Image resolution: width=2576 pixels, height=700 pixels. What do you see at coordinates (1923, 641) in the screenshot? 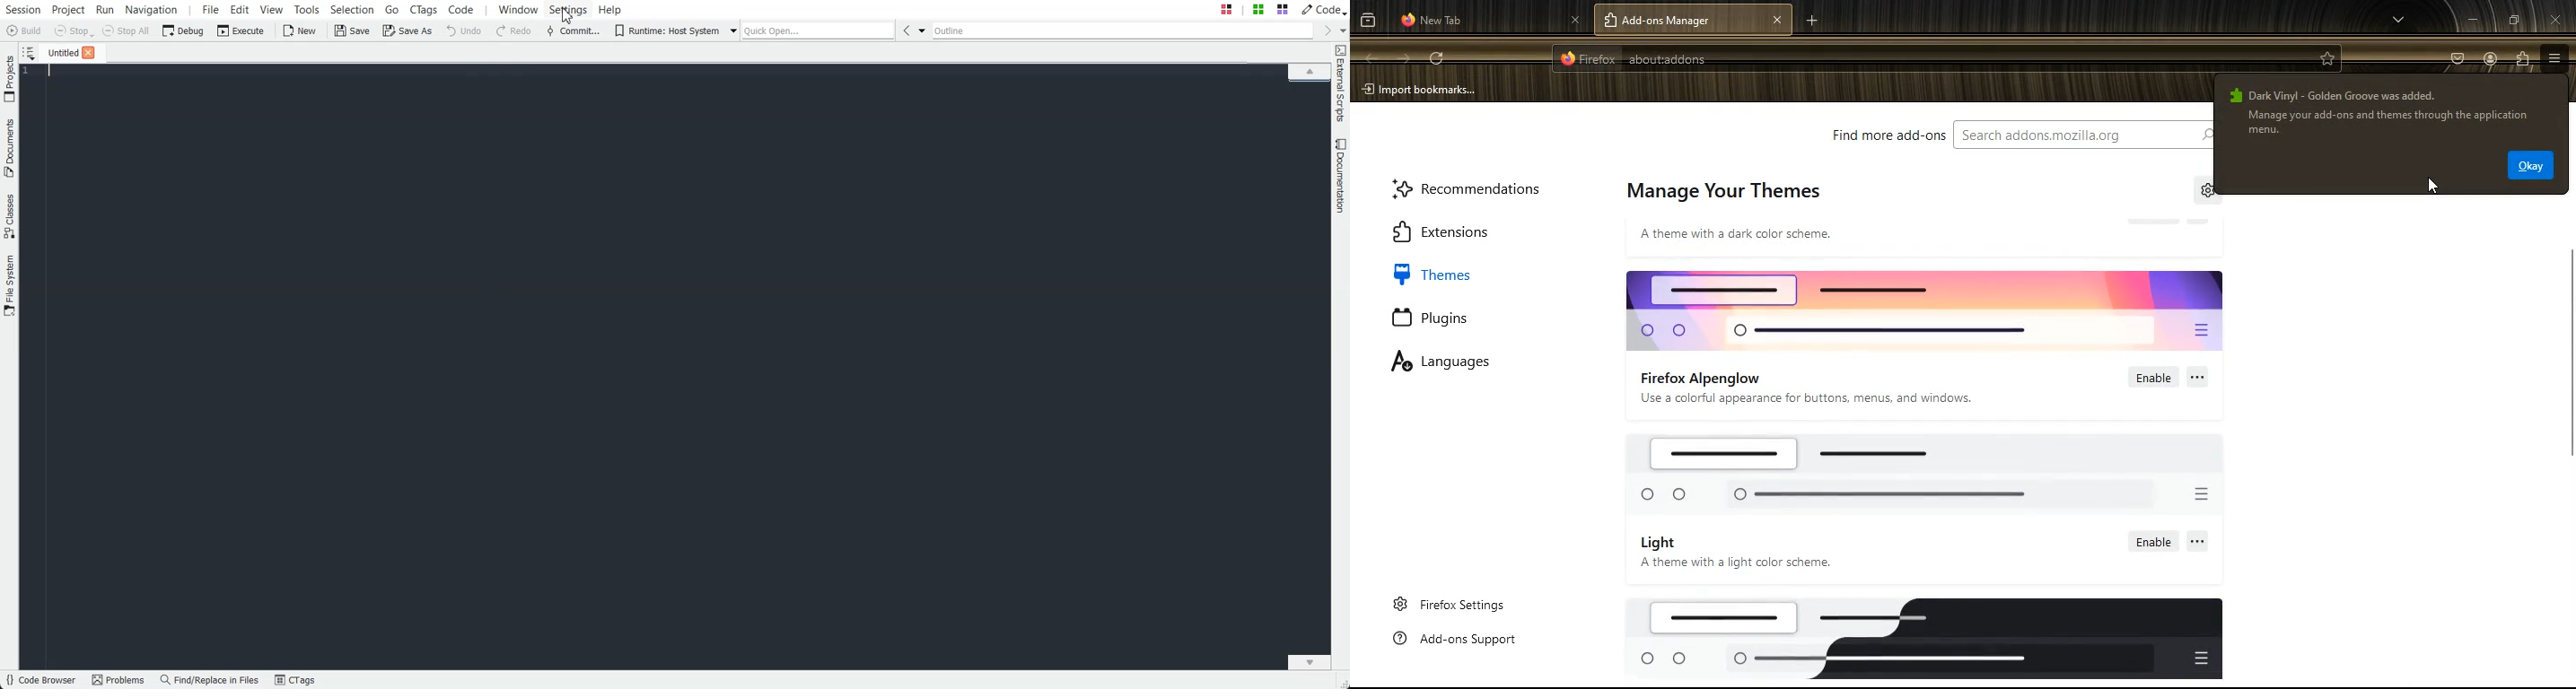
I see `Theme` at bounding box center [1923, 641].